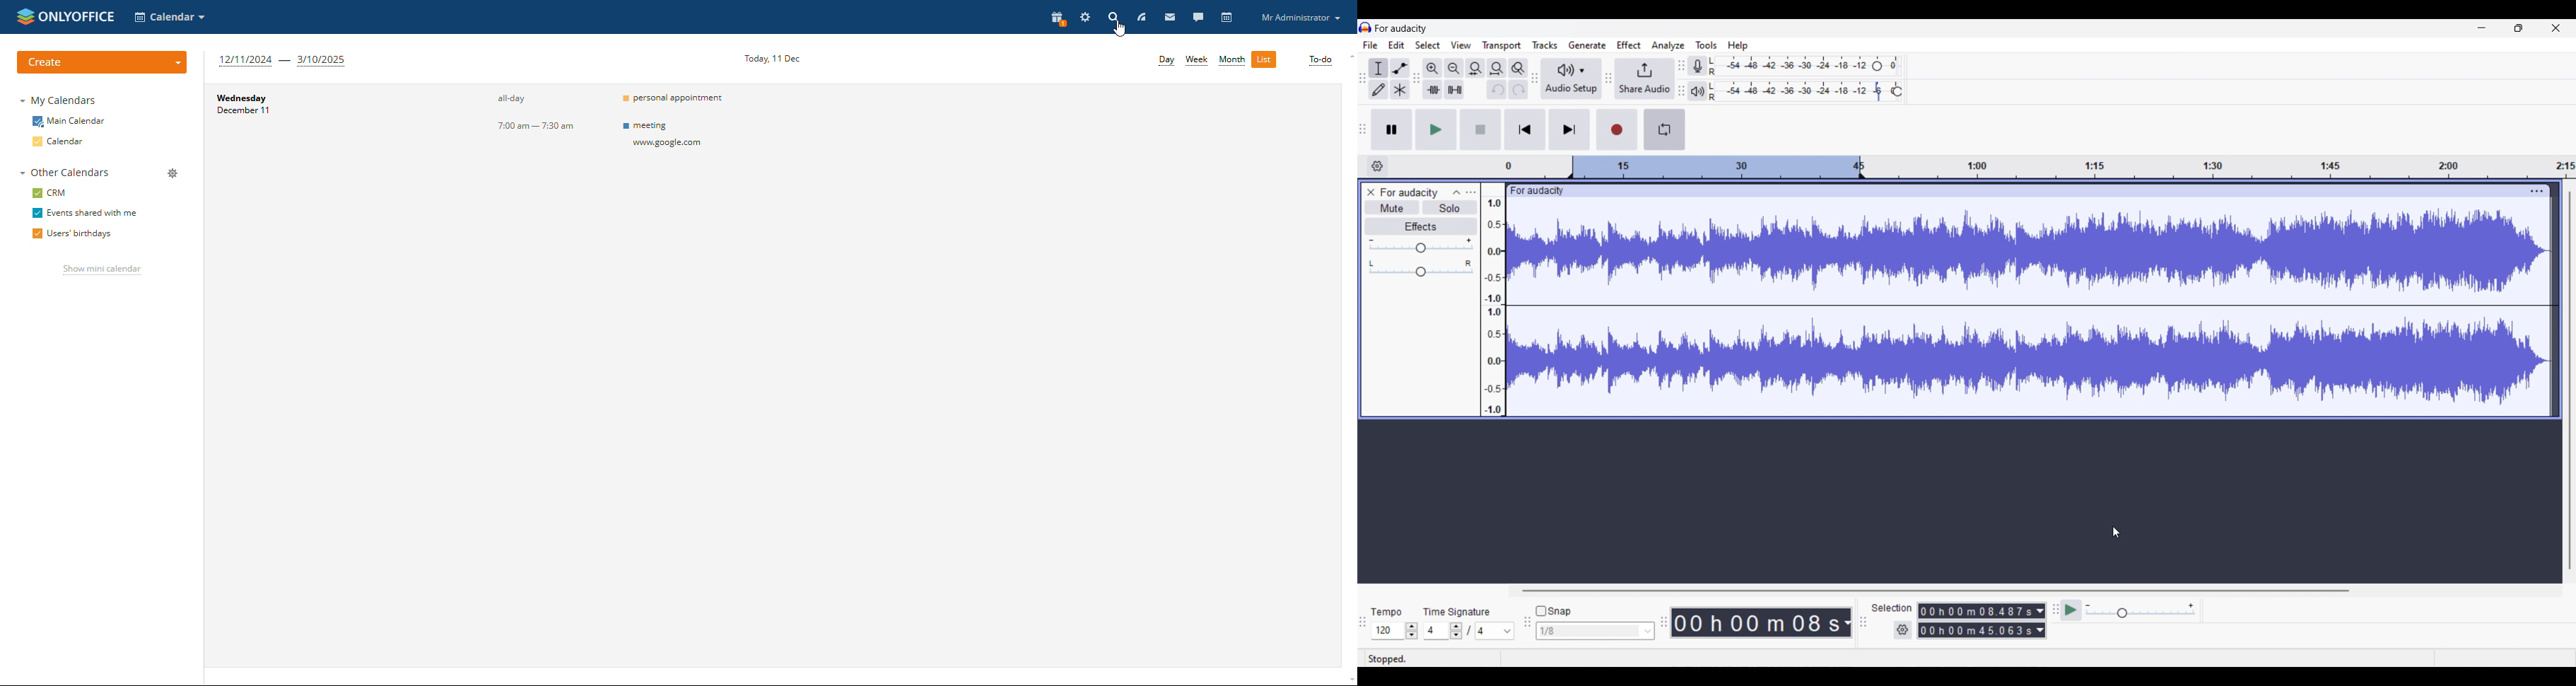 This screenshot has width=2576, height=700. What do you see at coordinates (1461, 45) in the screenshot?
I see `View menu` at bounding box center [1461, 45].